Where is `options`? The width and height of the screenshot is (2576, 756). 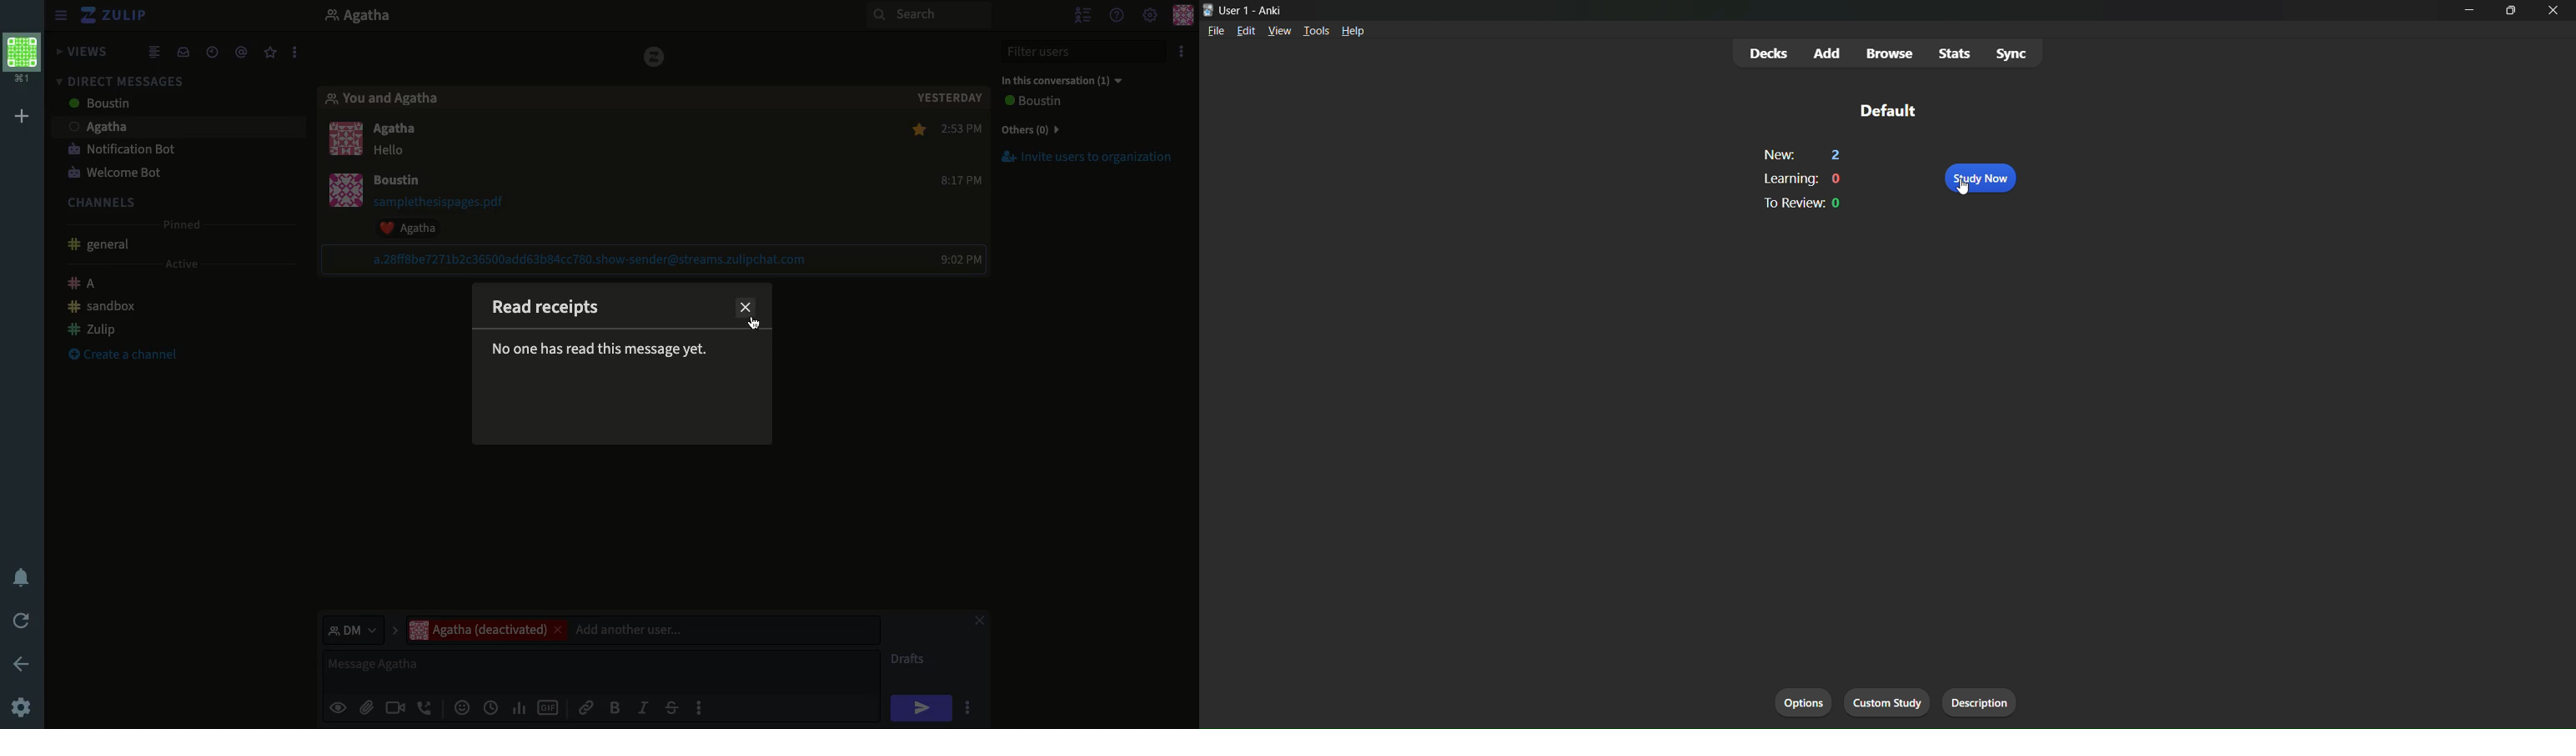
options is located at coordinates (700, 712).